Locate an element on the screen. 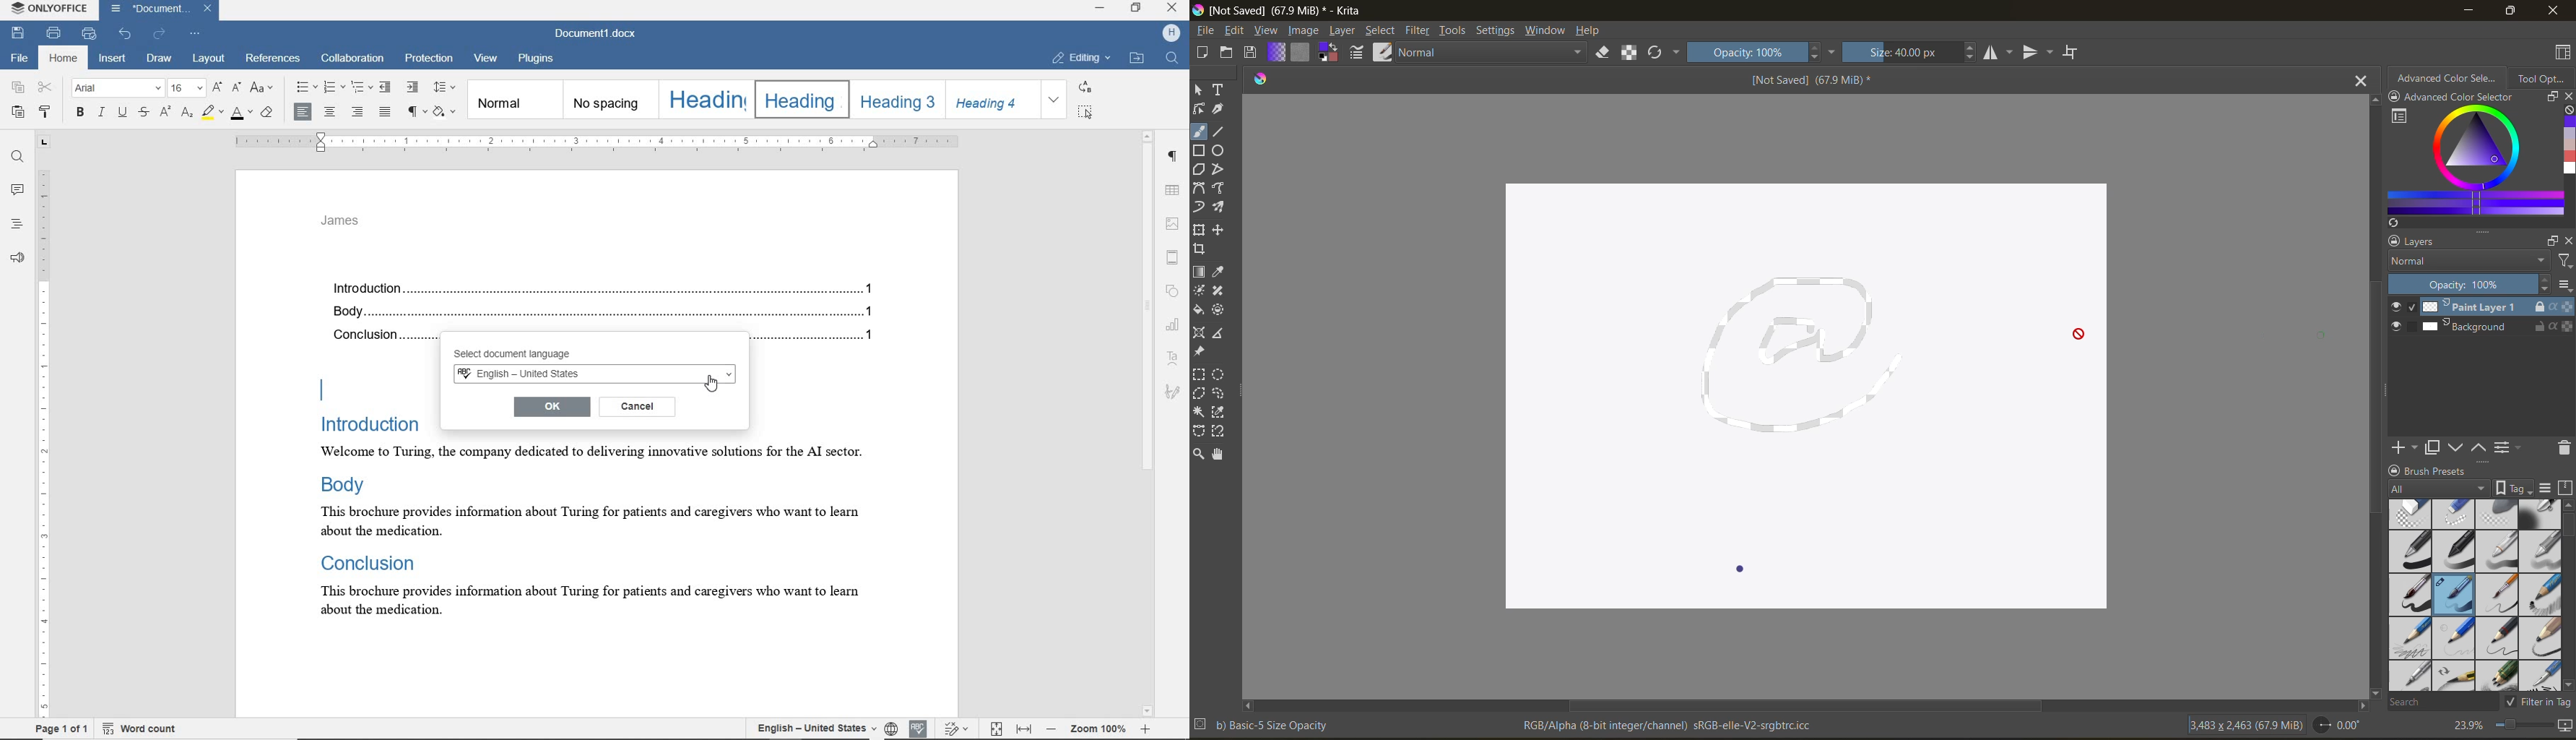  shape is located at coordinates (1199, 109).